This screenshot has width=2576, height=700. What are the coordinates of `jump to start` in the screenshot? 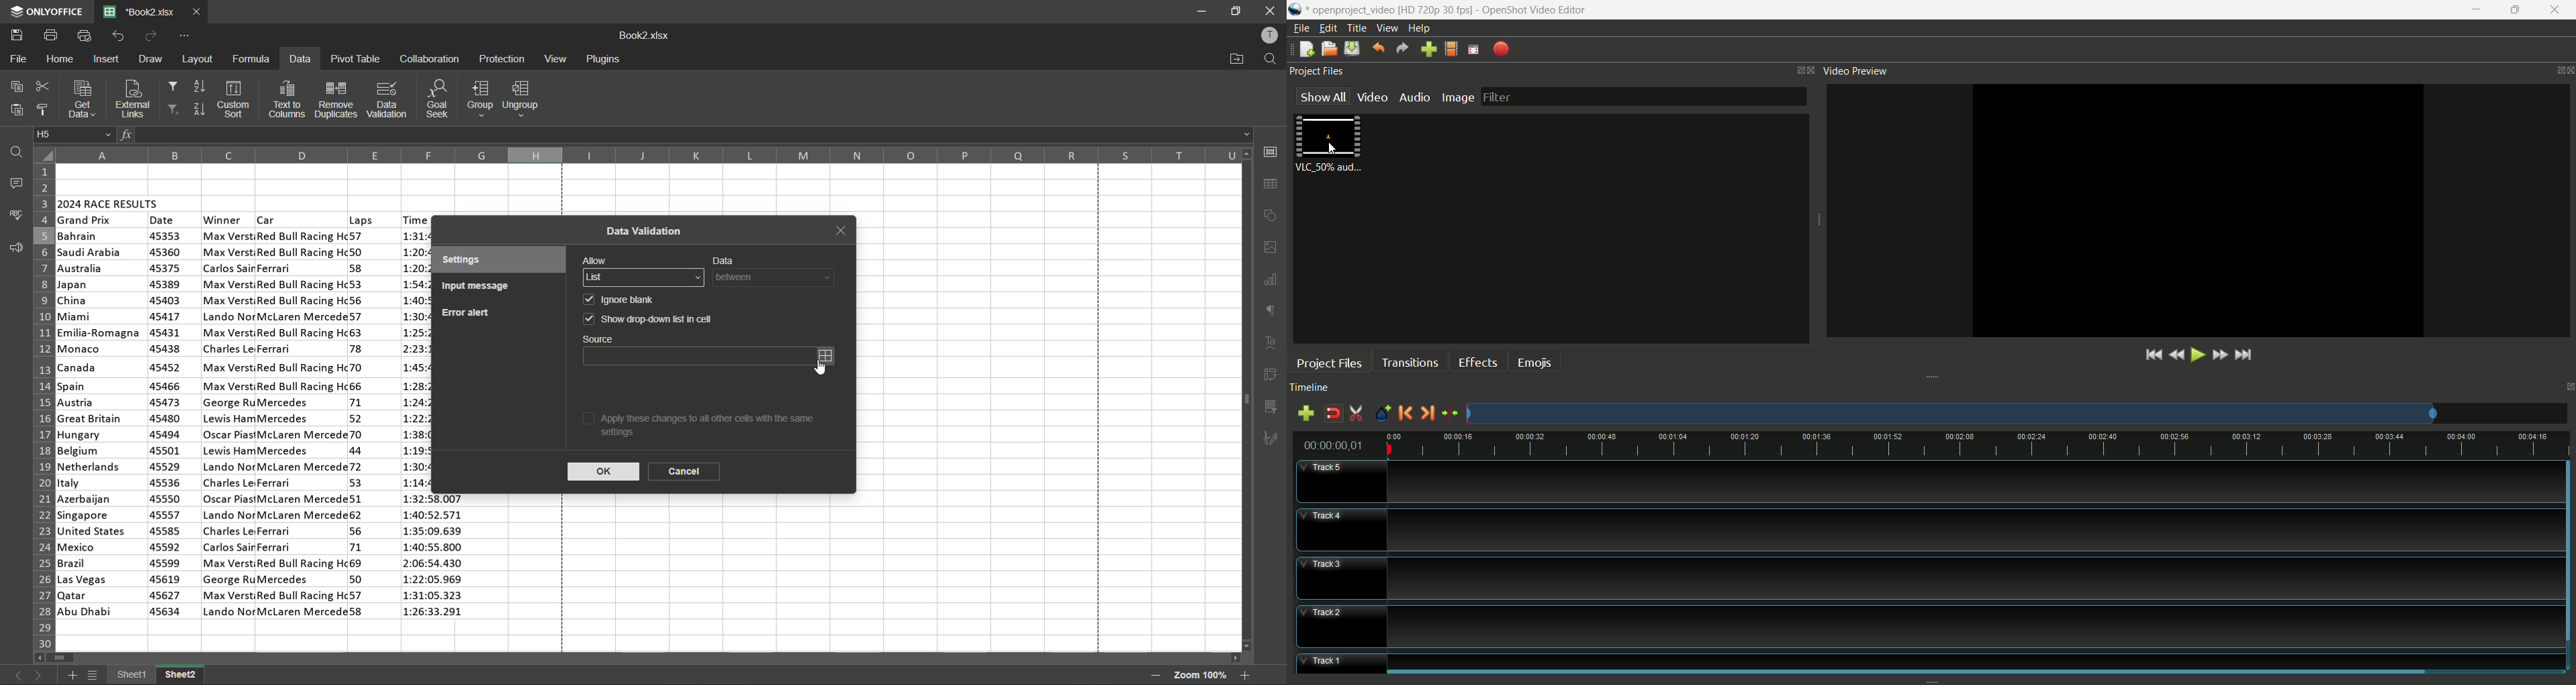 It's located at (2152, 356).